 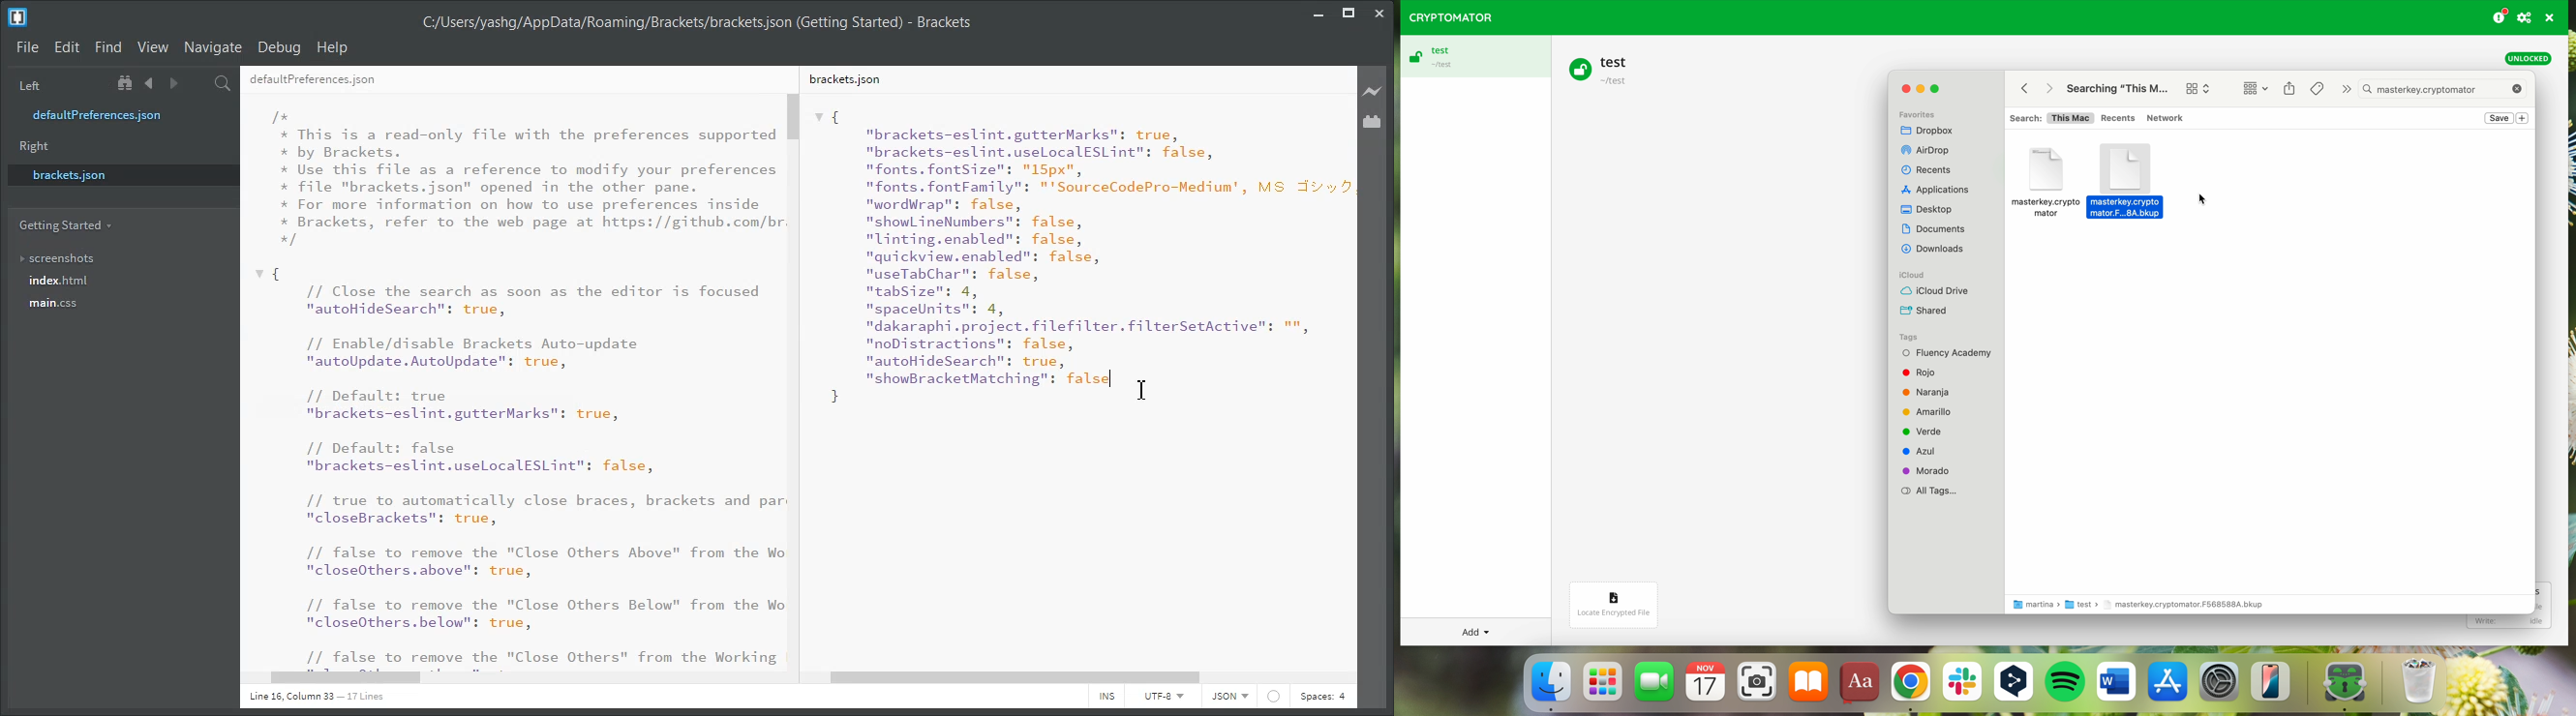 I want to click on View, so click(x=153, y=47).